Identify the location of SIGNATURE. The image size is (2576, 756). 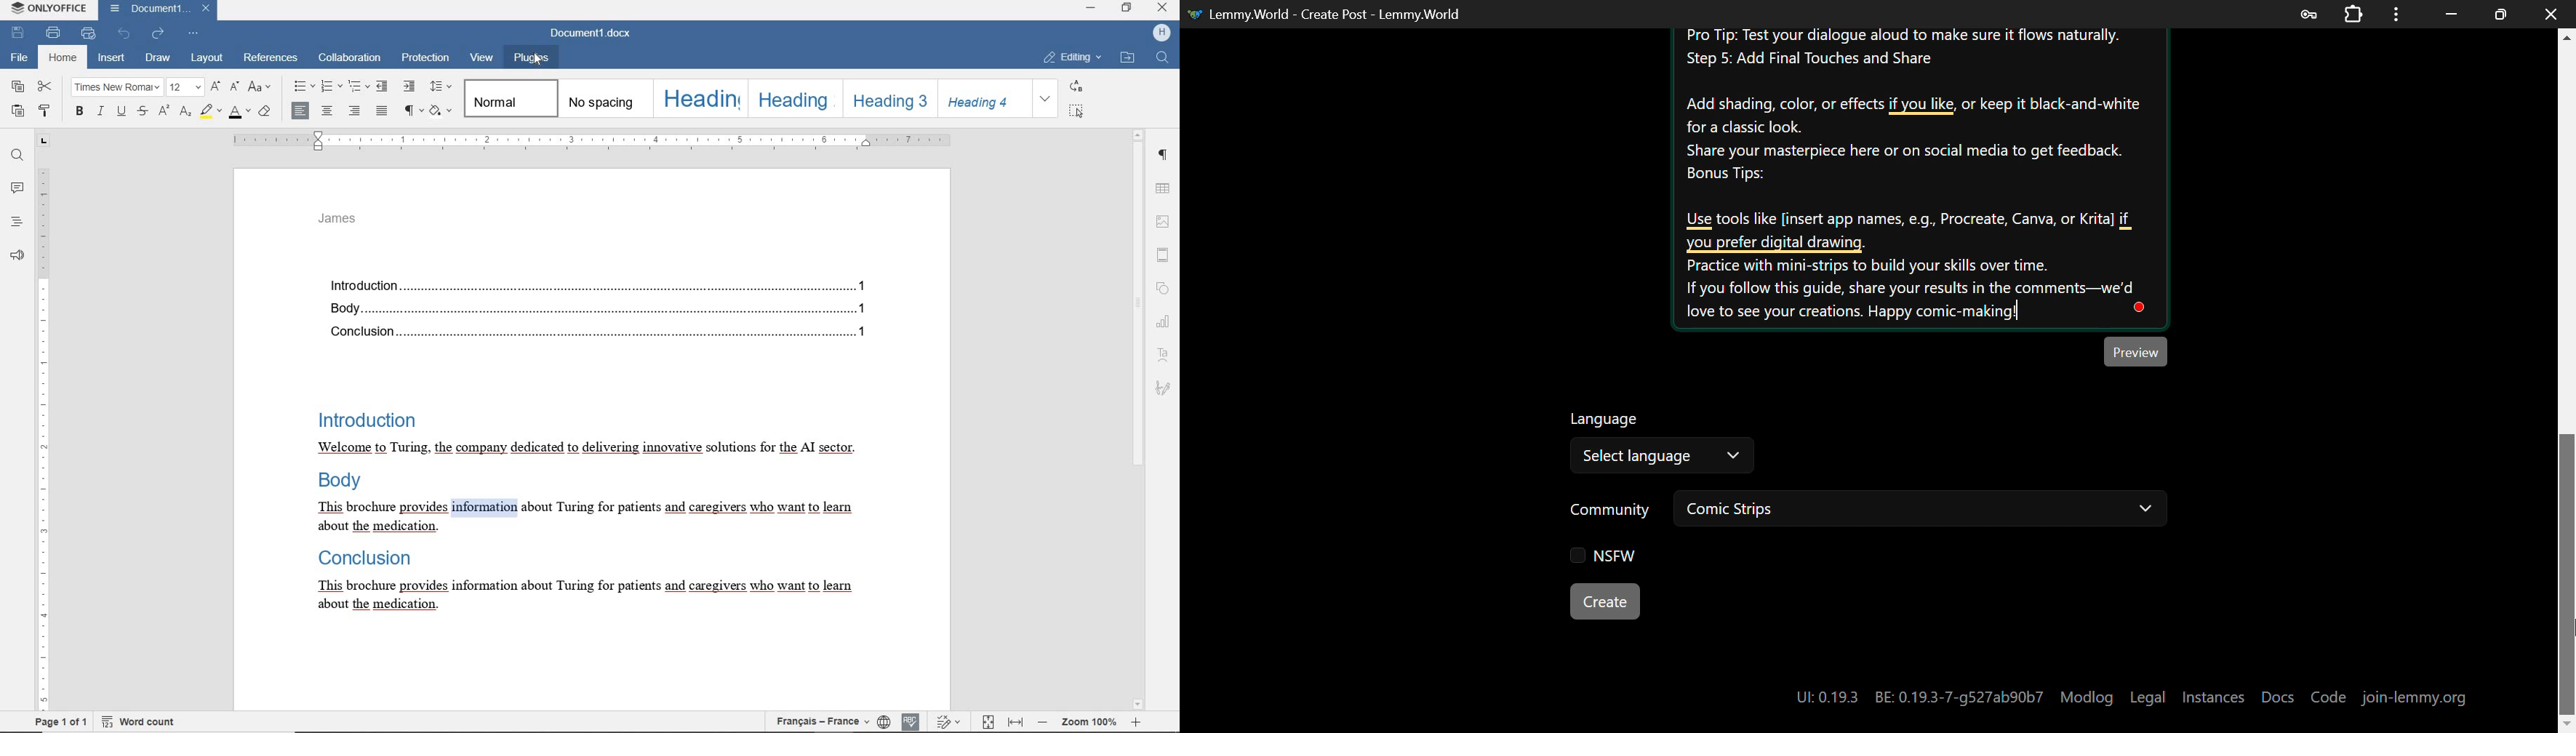
(1164, 390).